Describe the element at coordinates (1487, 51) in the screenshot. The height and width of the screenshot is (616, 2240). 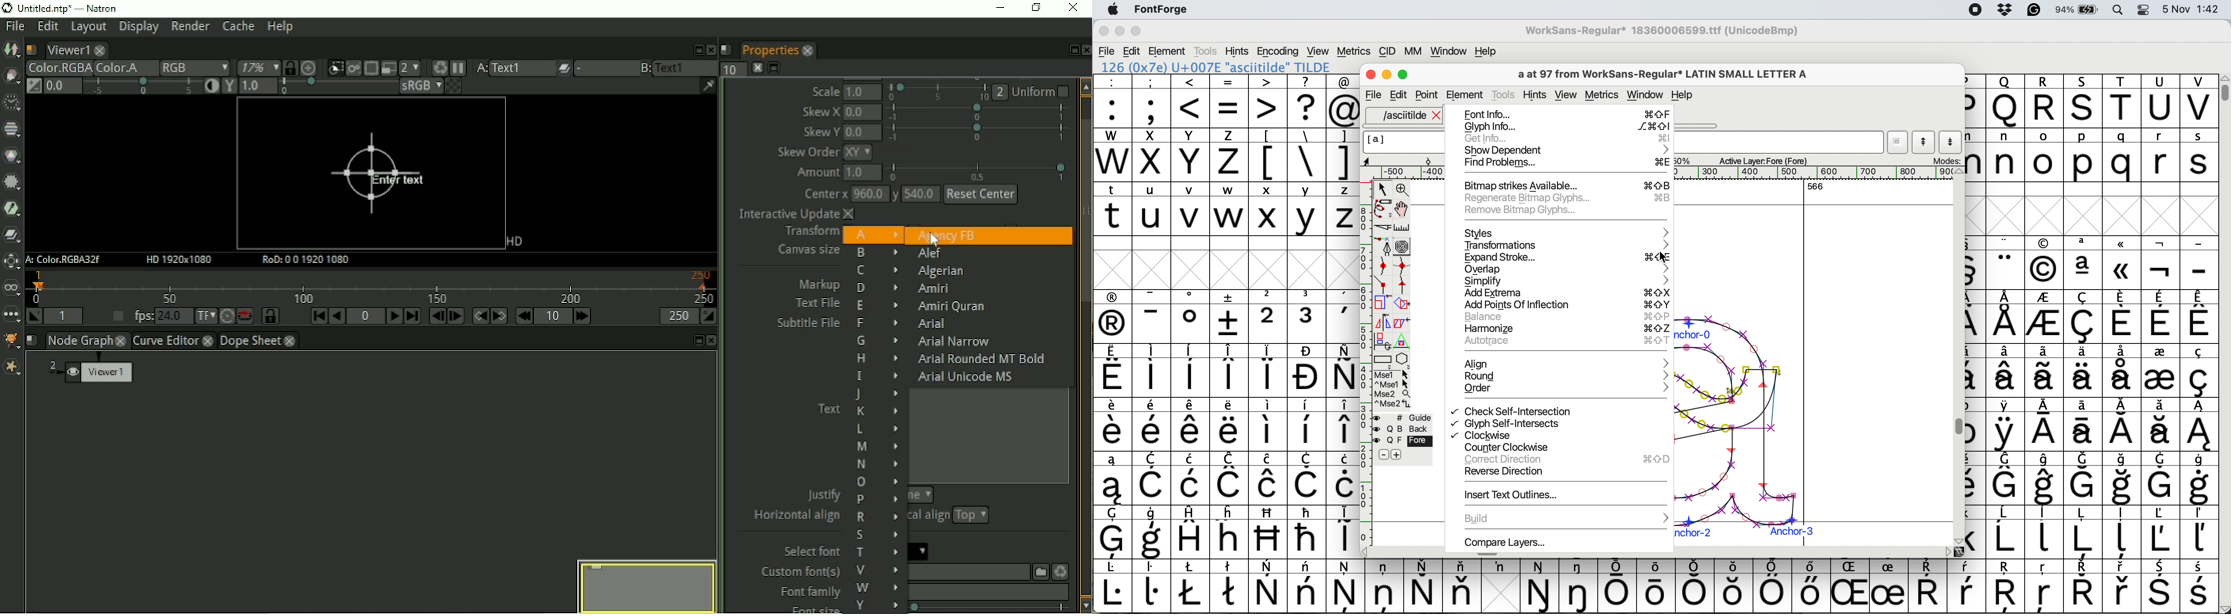
I see `help` at that location.